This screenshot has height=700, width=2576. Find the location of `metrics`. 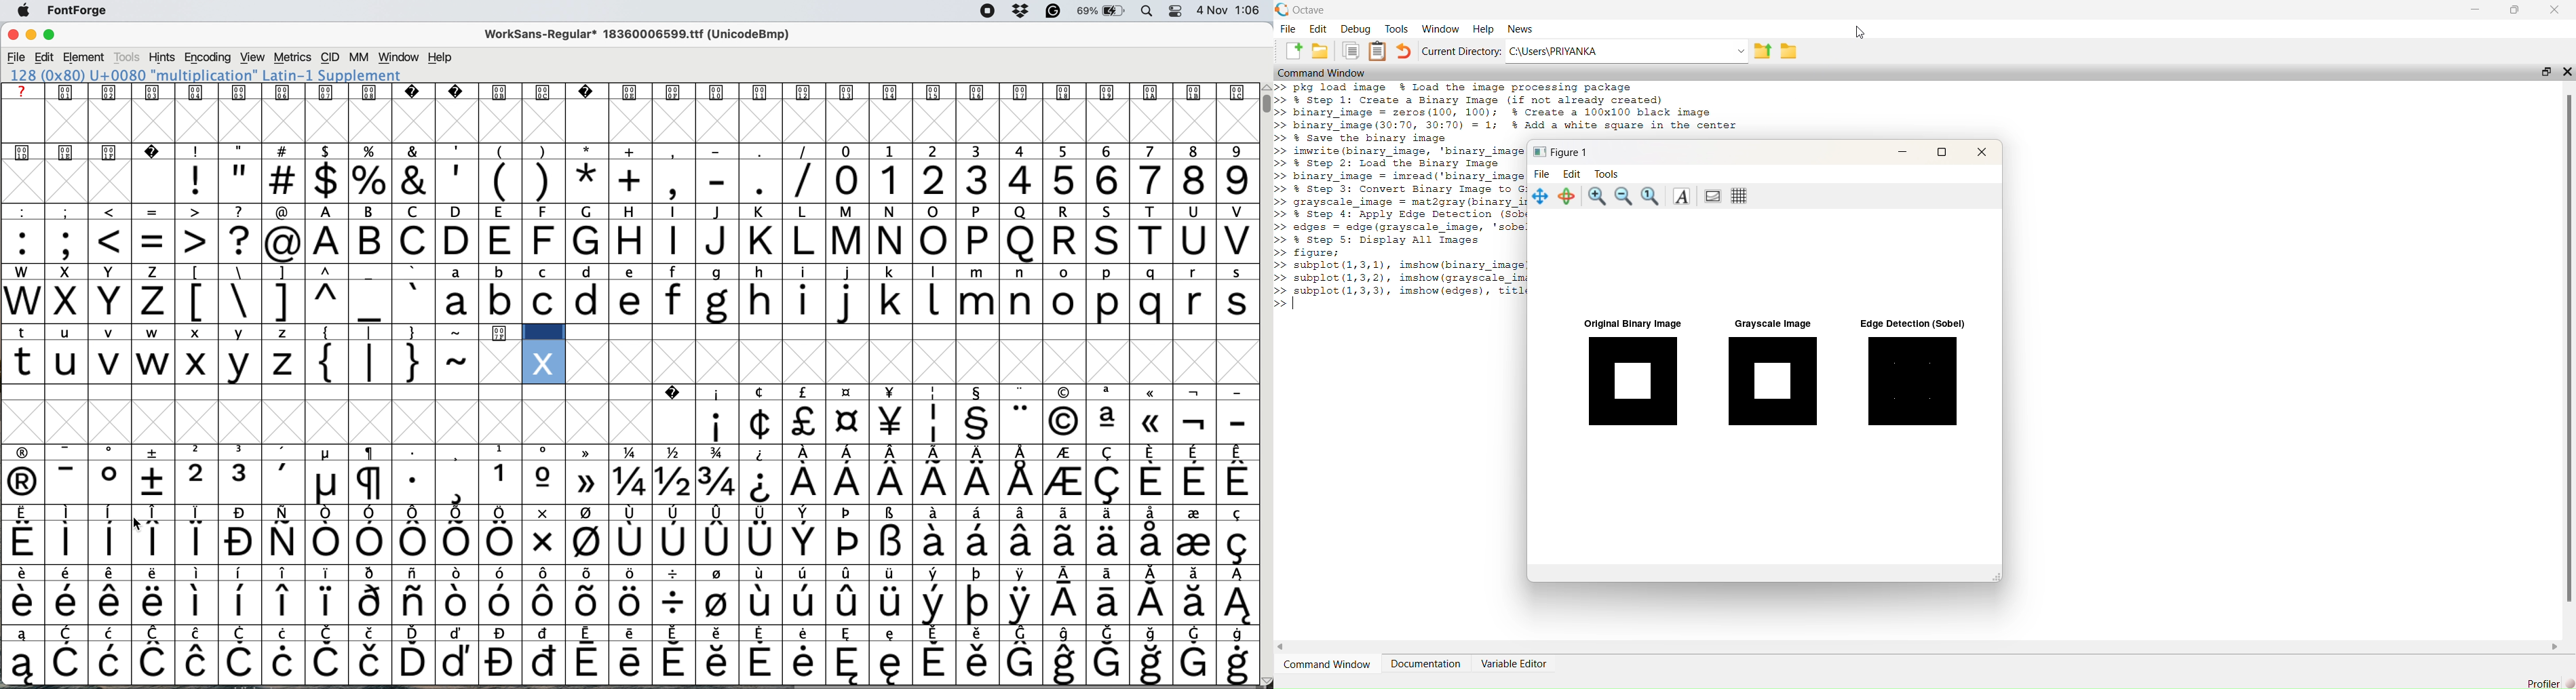

metrics is located at coordinates (294, 58).